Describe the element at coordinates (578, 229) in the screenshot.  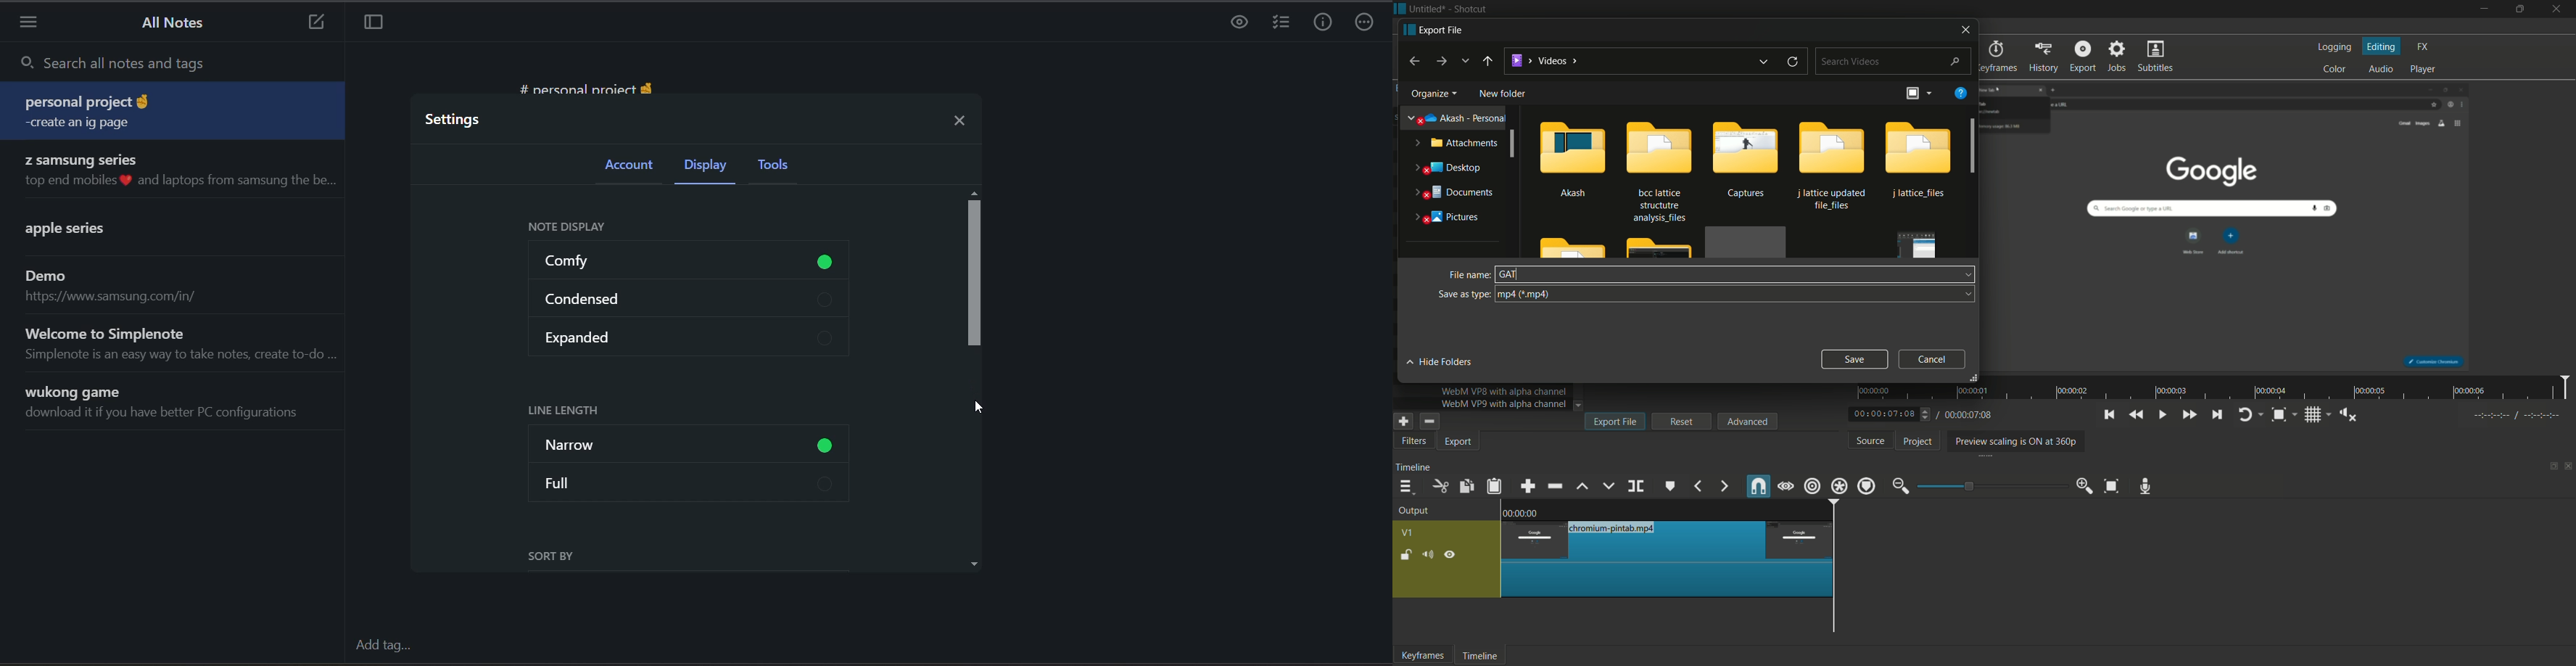
I see `note display` at that location.